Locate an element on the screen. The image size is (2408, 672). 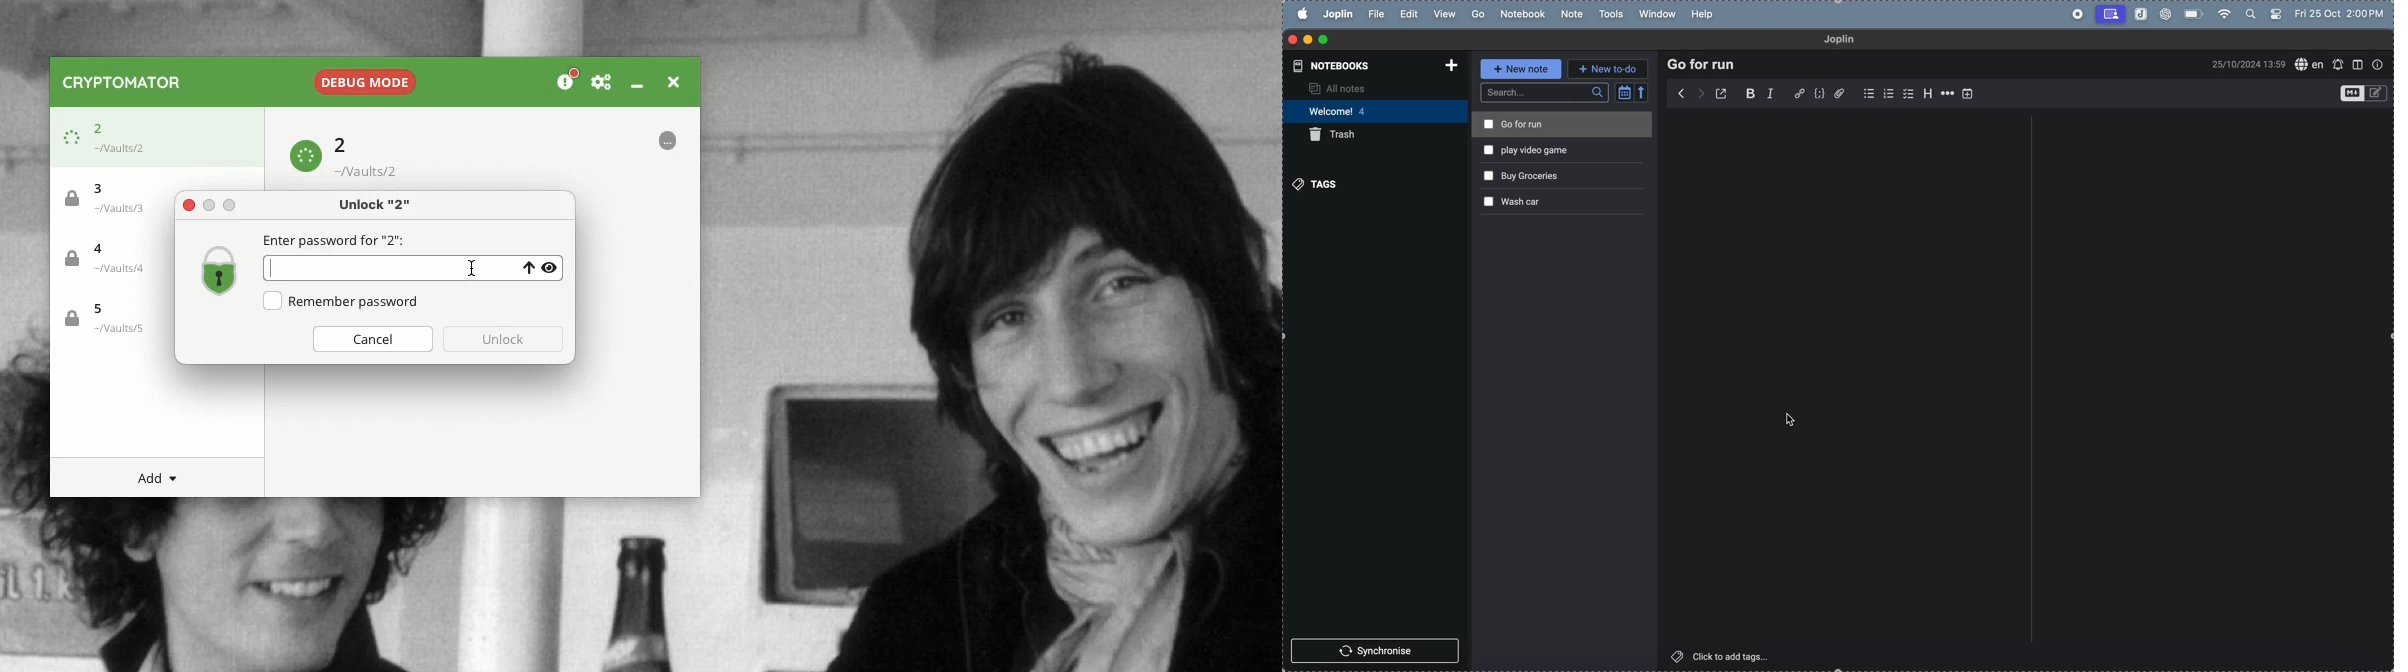
check box is located at coordinates (1912, 94).